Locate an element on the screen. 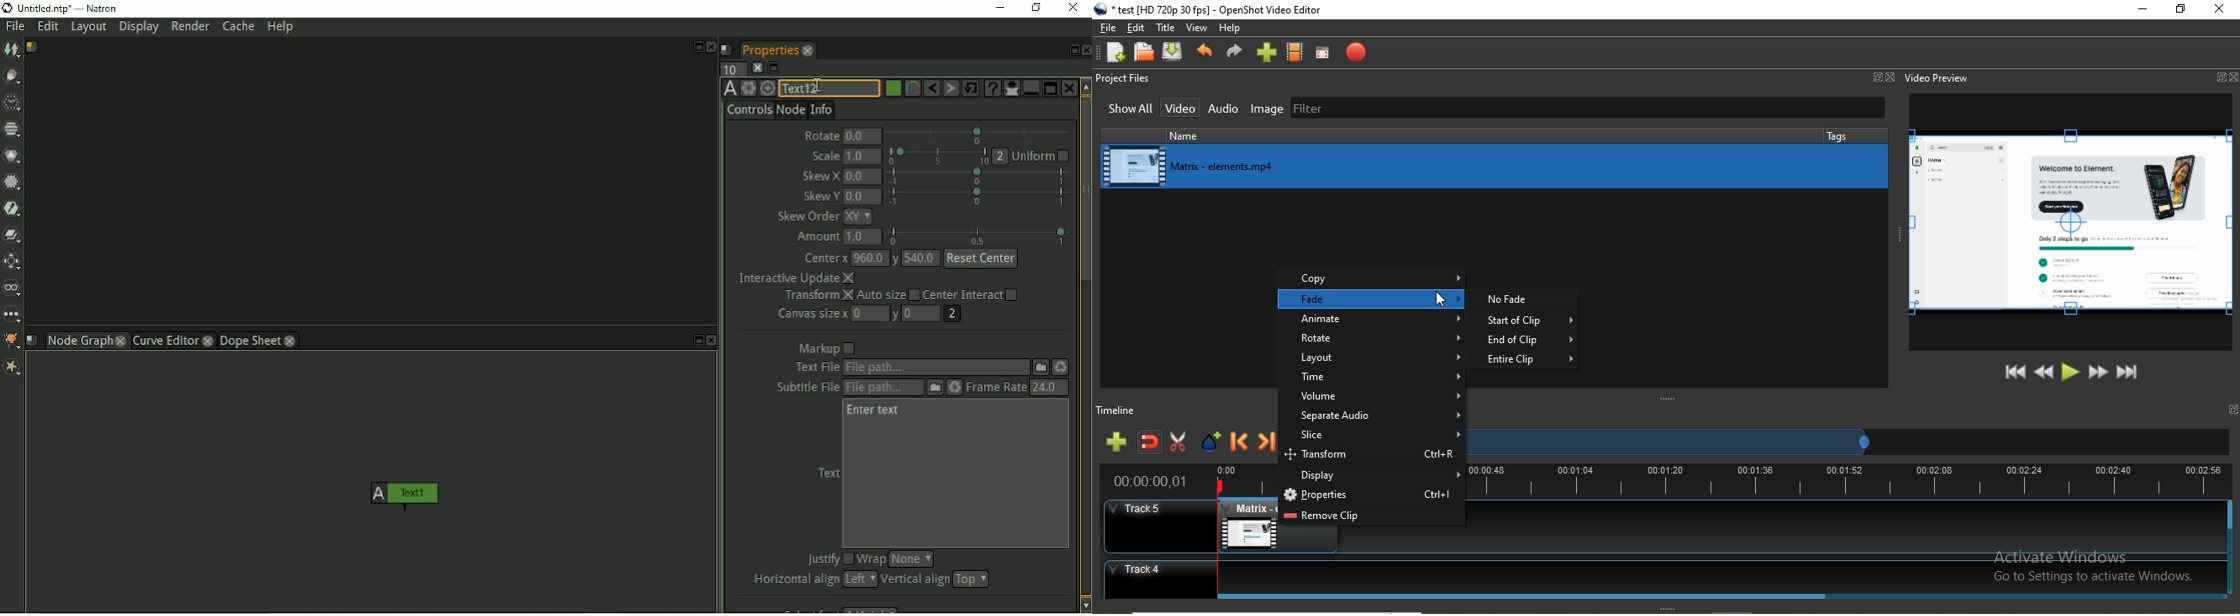 The width and height of the screenshot is (2240, 616). Draw is located at coordinates (13, 77).